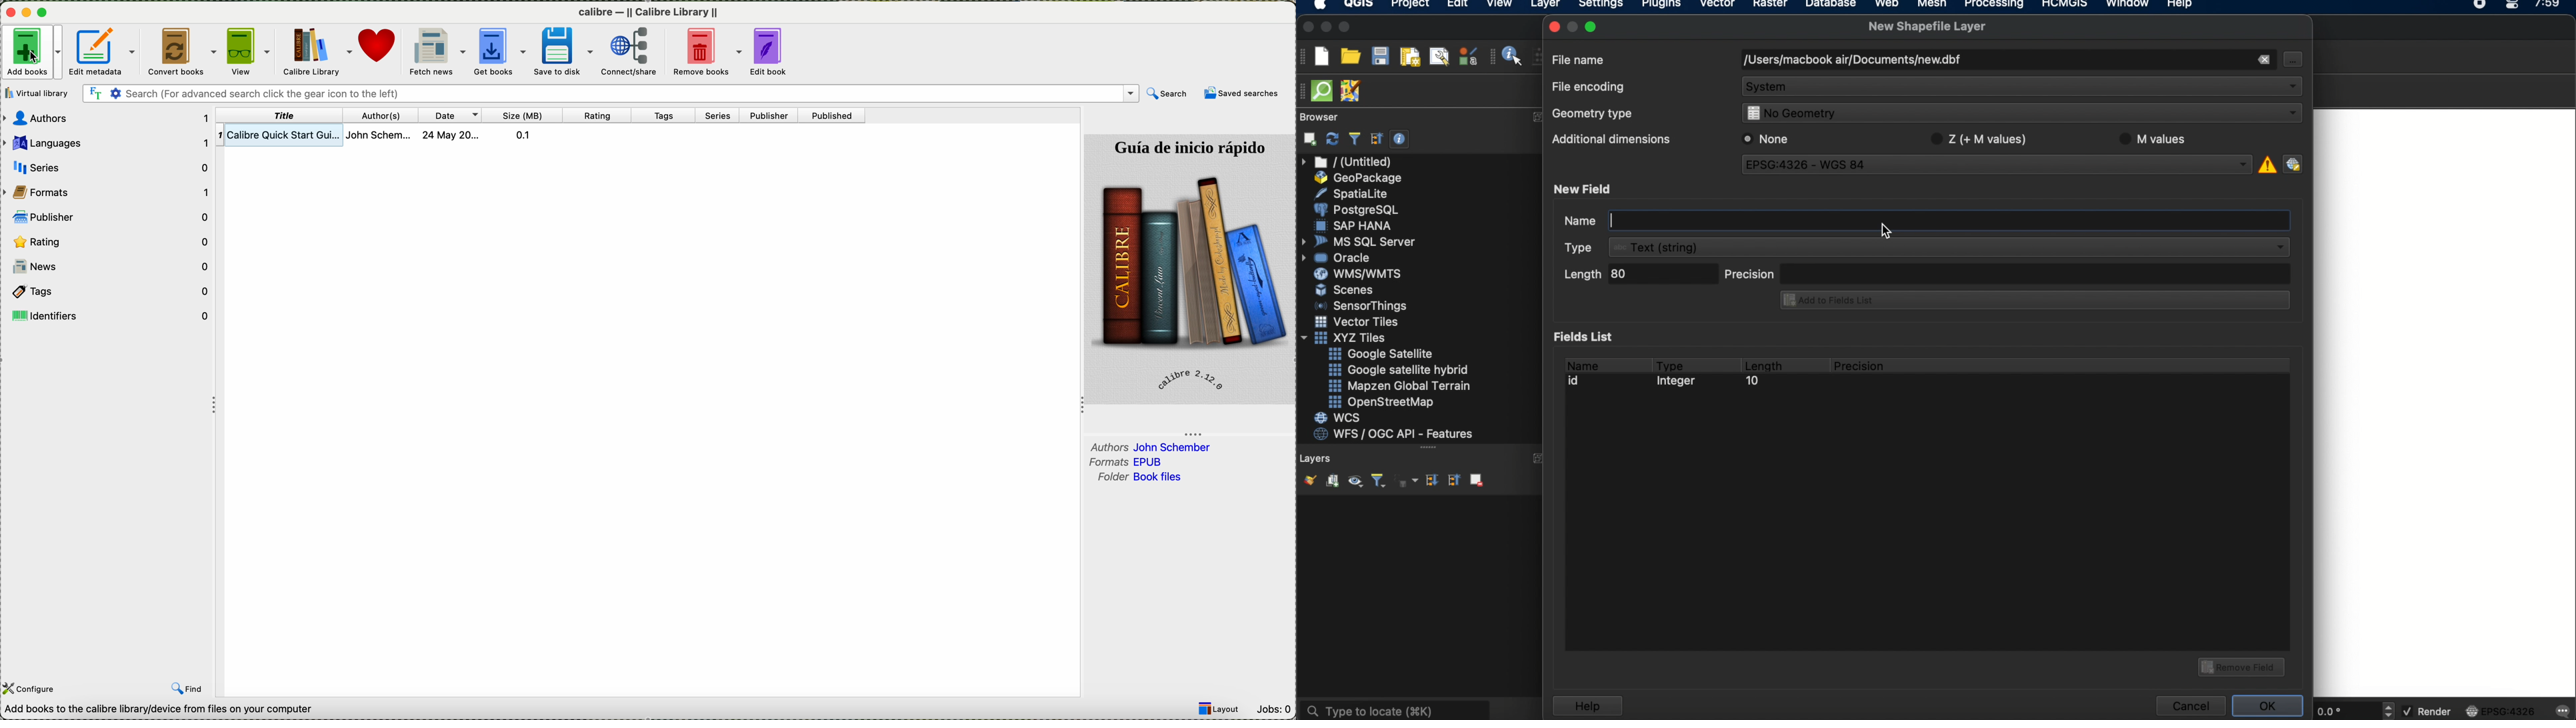 This screenshot has height=728, width=2576. Describe the element at coordinates (452, 114) in the screenshot. I see `date` at that location.